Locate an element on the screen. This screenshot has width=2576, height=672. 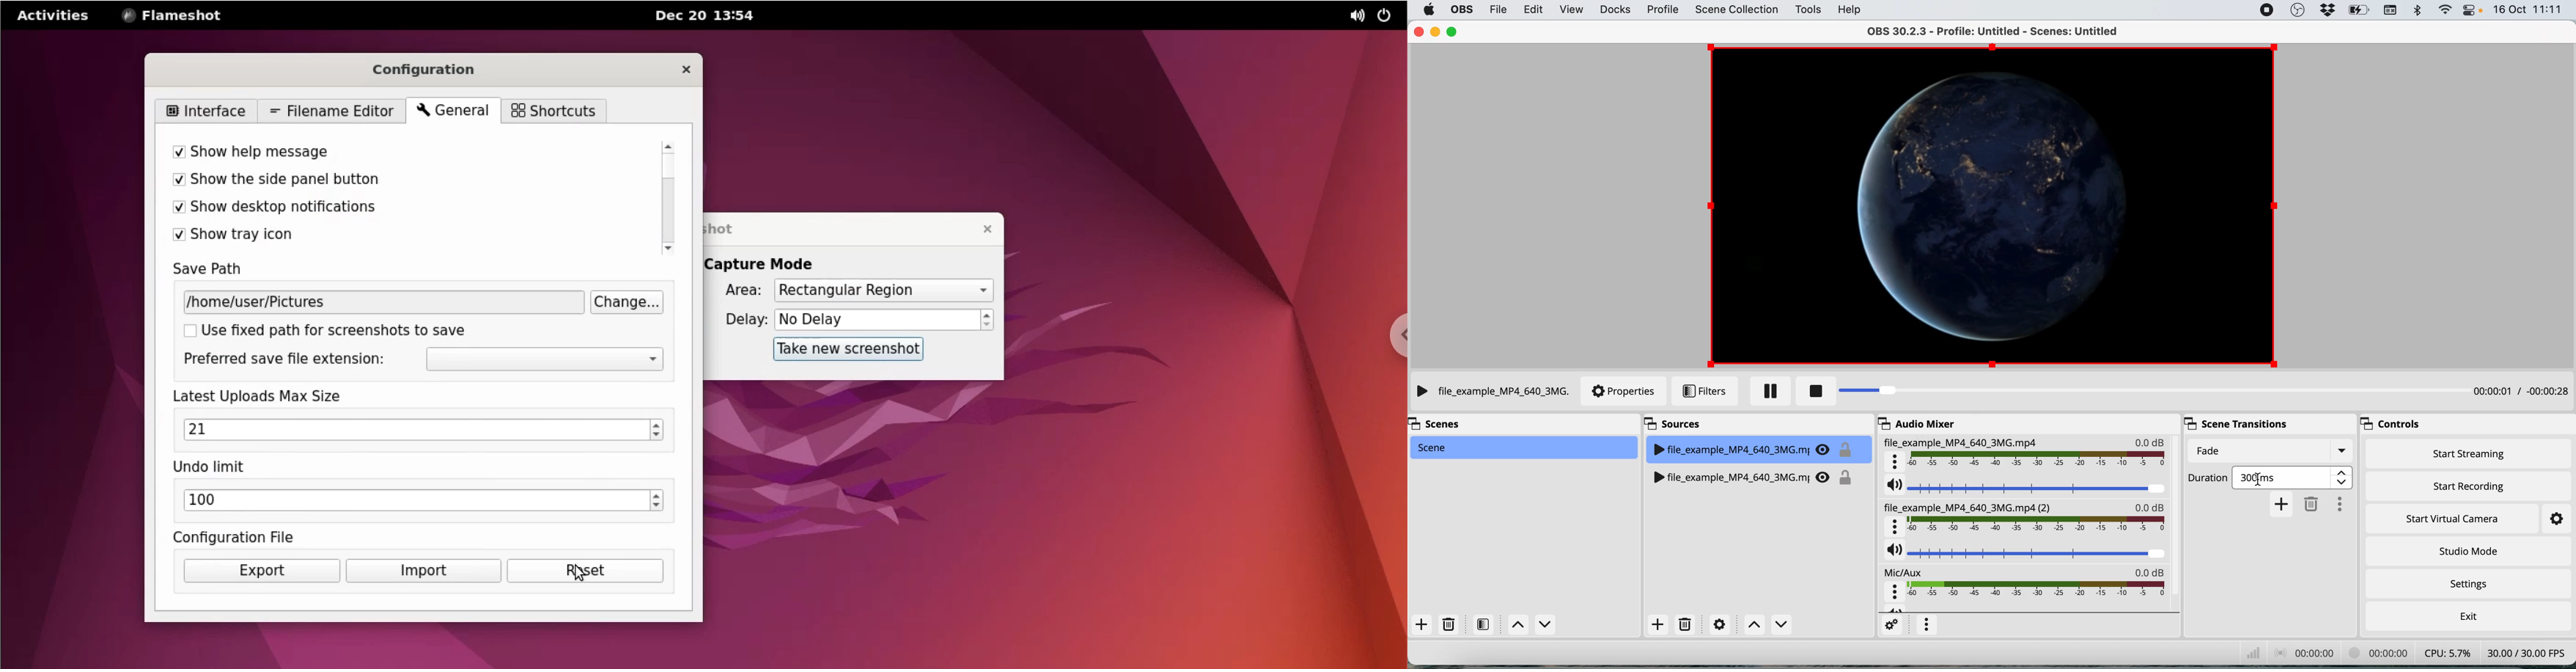
profile is located at coordinates (1662, 11).